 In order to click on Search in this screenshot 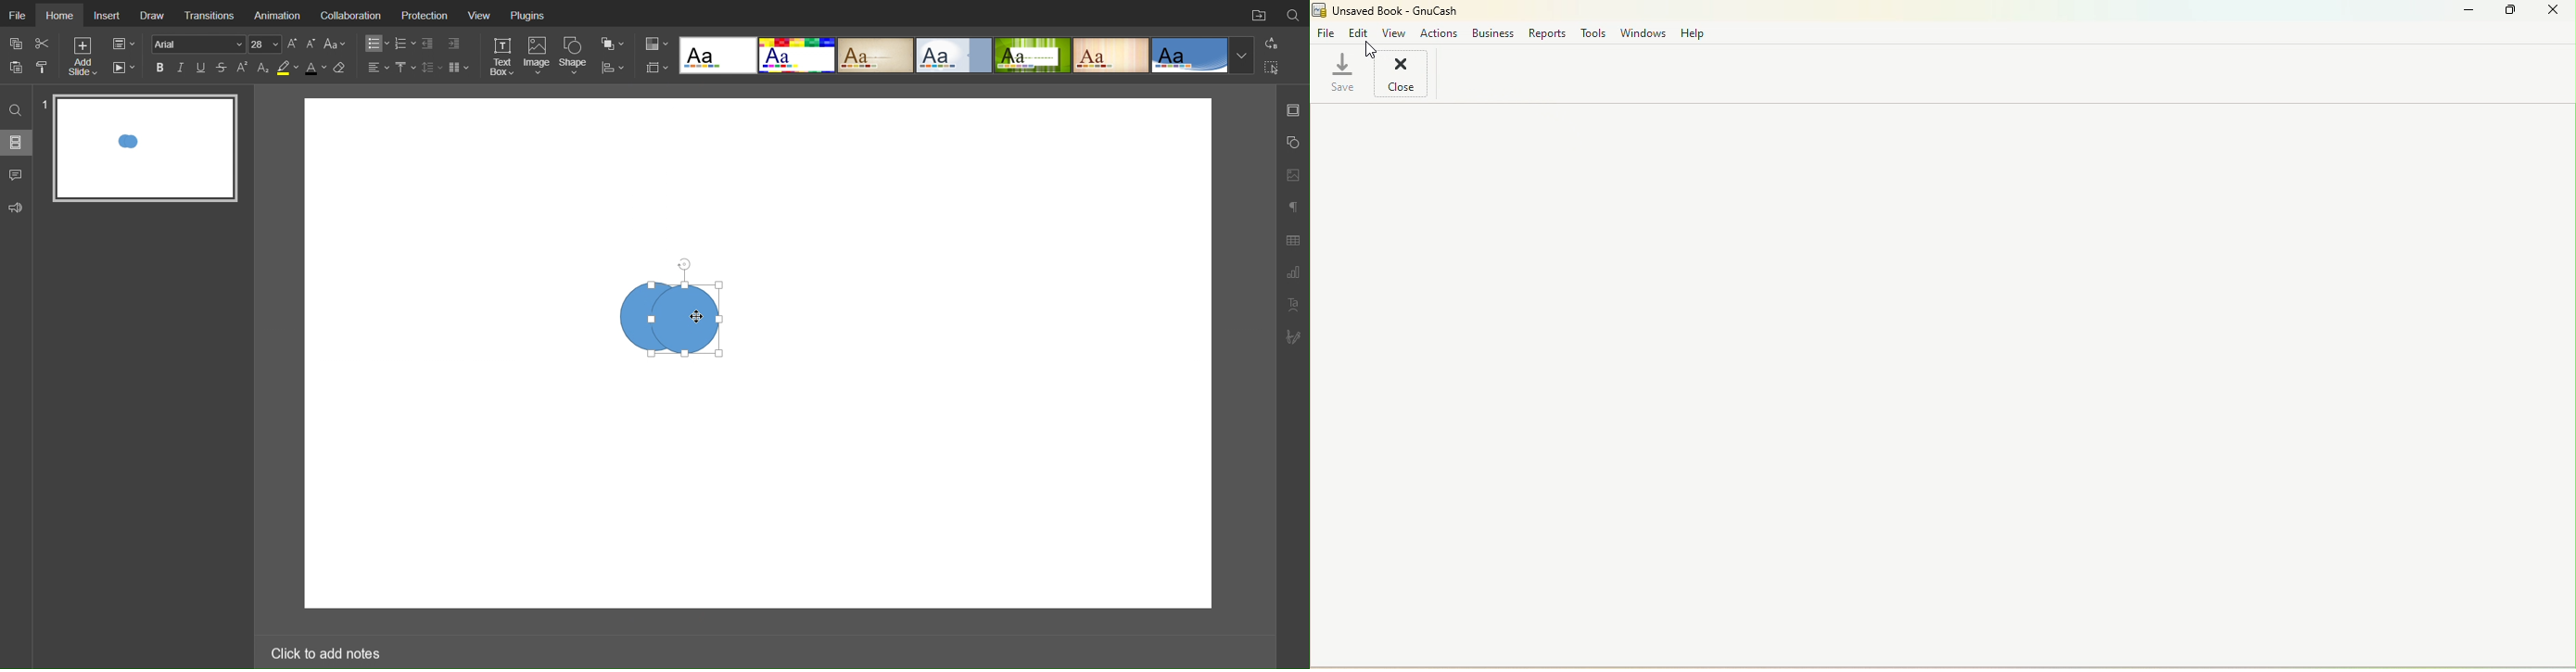, I will do `click(17, 109)`.